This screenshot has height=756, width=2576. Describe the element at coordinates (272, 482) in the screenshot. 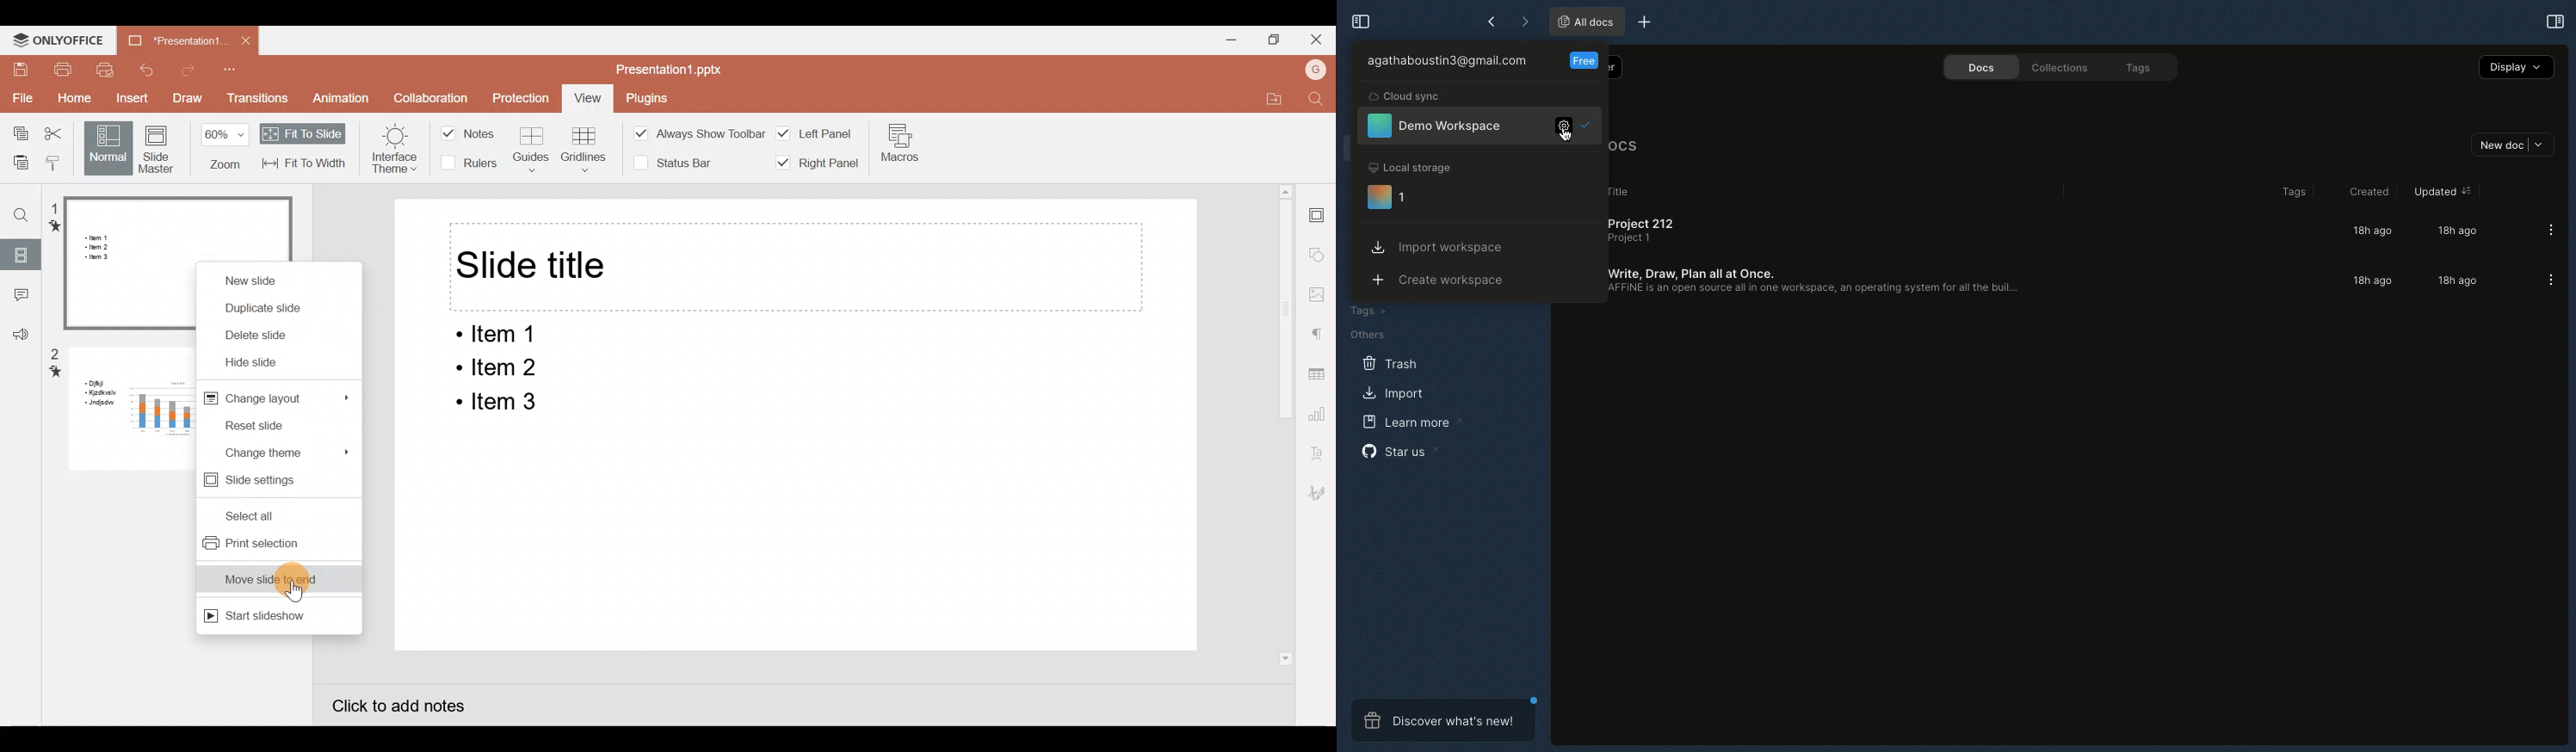

I see `Slide settings` at that location.